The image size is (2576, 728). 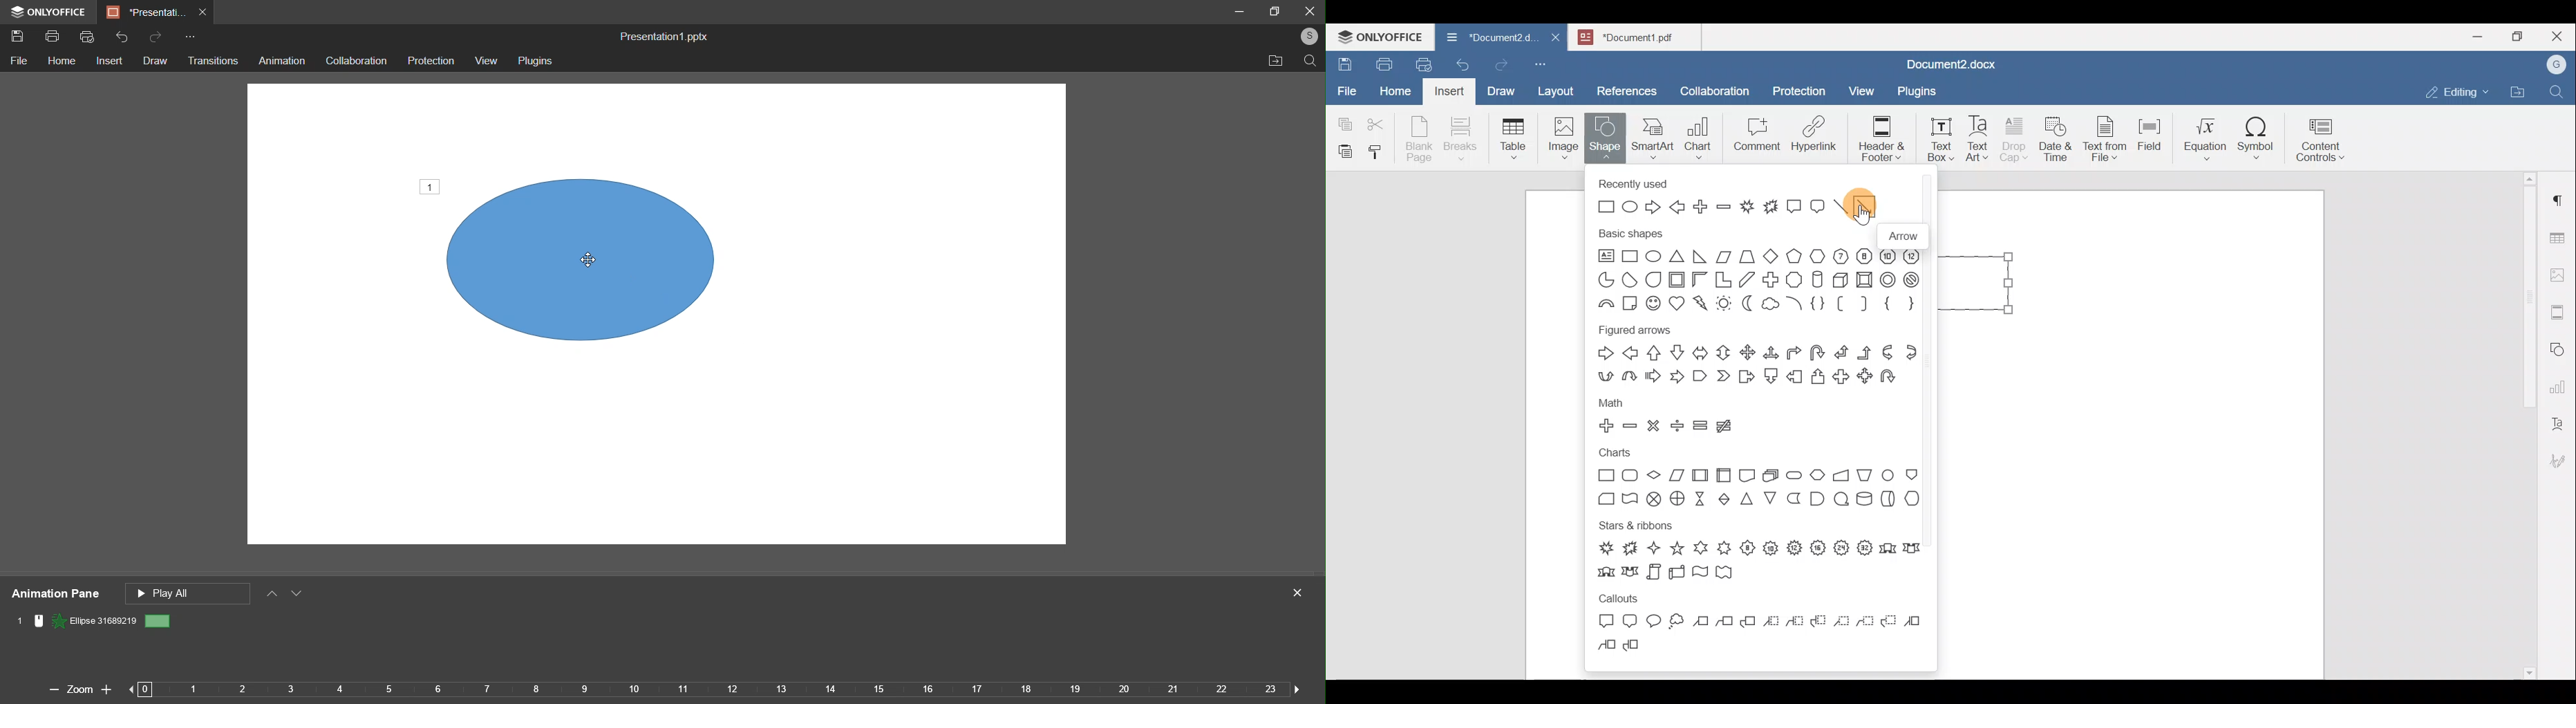 What do you see at coordinates (54, 594) in the screenshot?
I see `animation pane` at bounding box center [54, 594].